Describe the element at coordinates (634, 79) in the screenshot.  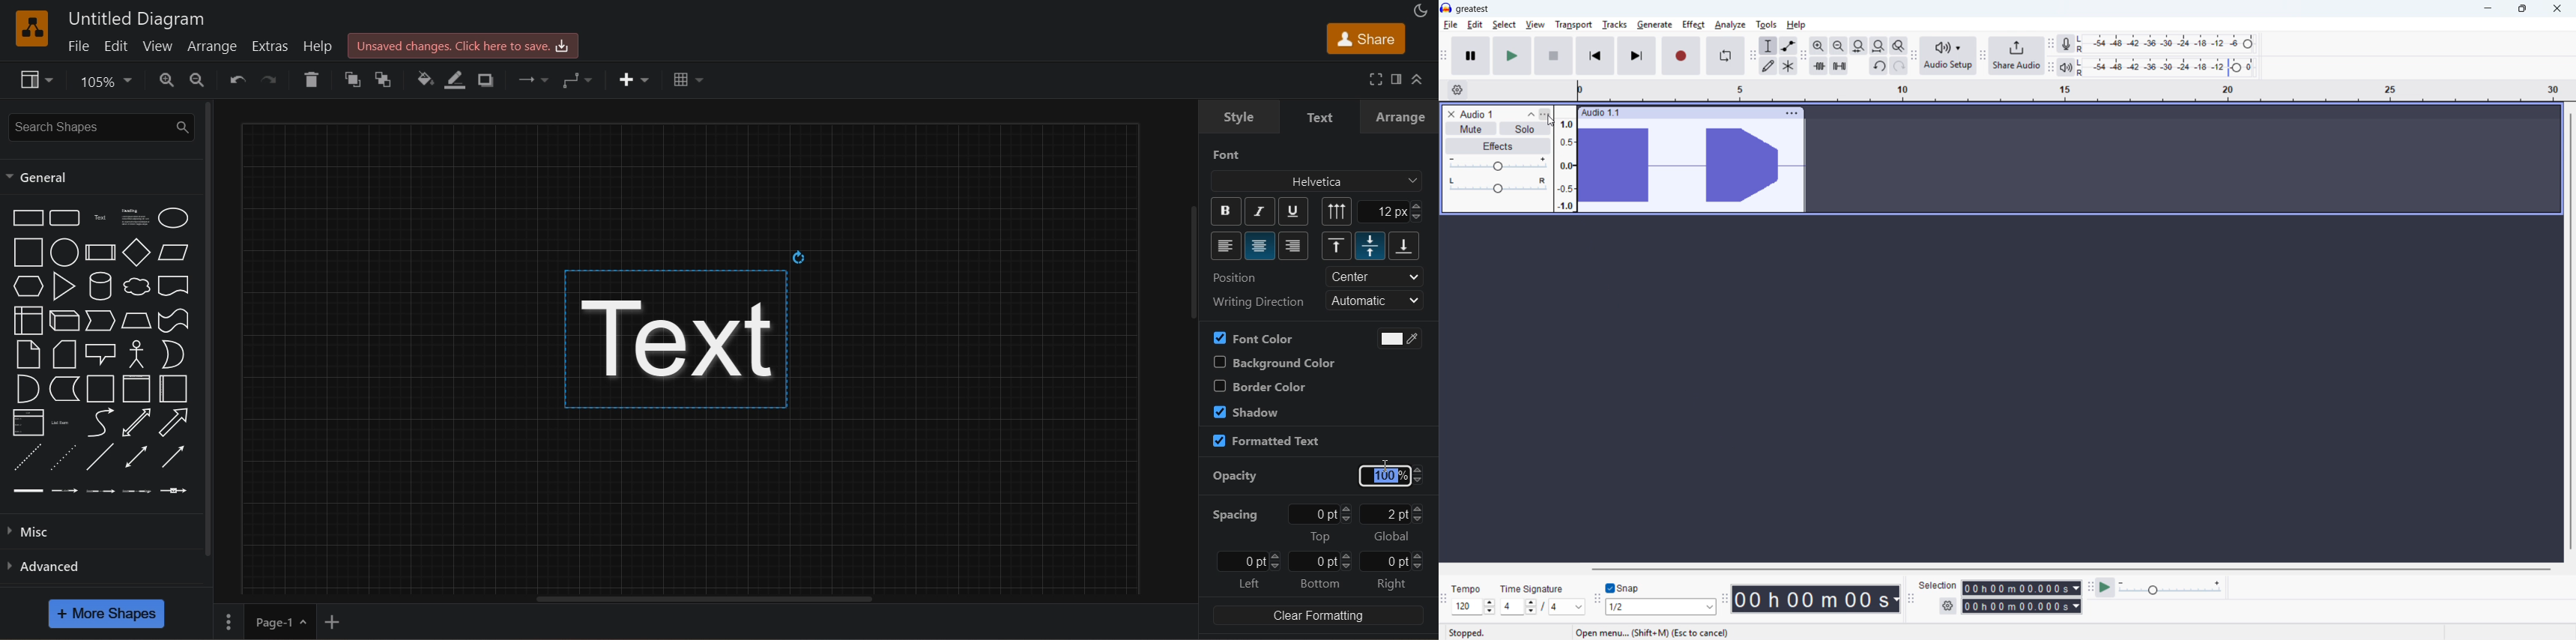
I see `insert` at that location.